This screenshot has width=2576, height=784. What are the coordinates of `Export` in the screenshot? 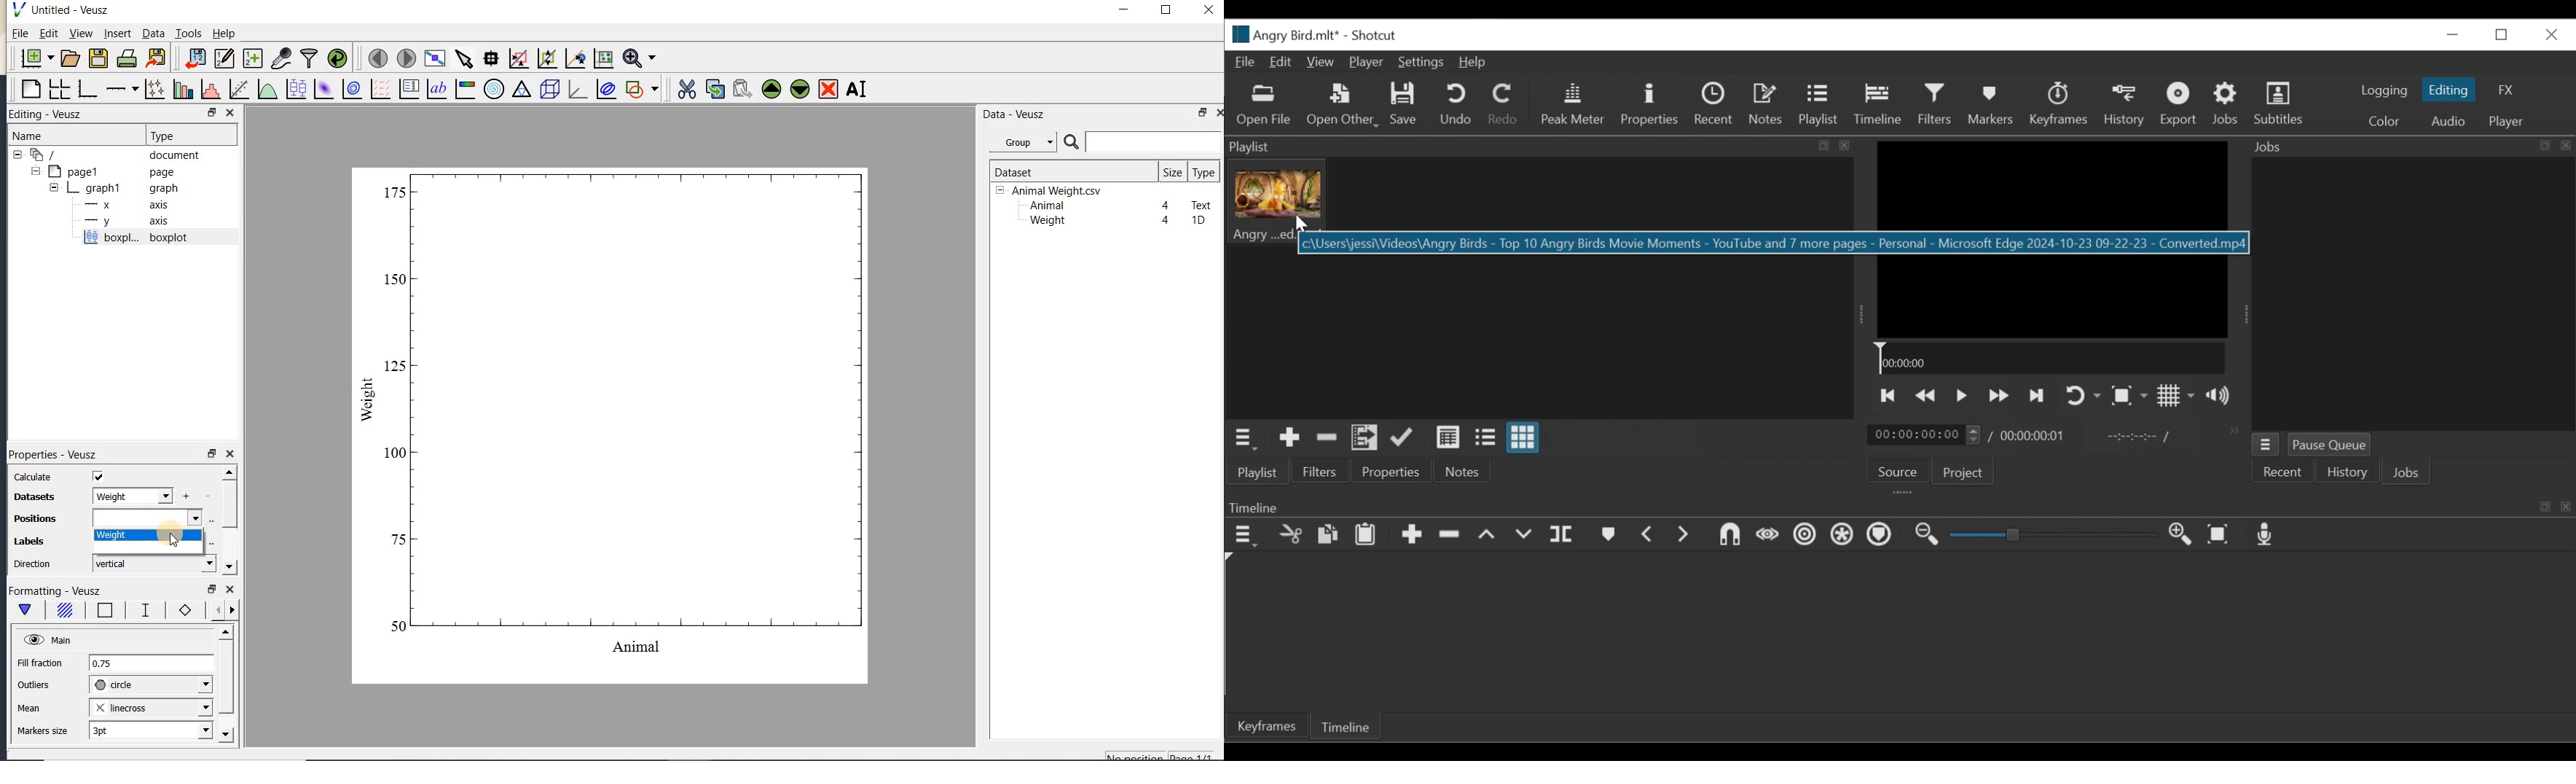 It's located at (2178, 104).